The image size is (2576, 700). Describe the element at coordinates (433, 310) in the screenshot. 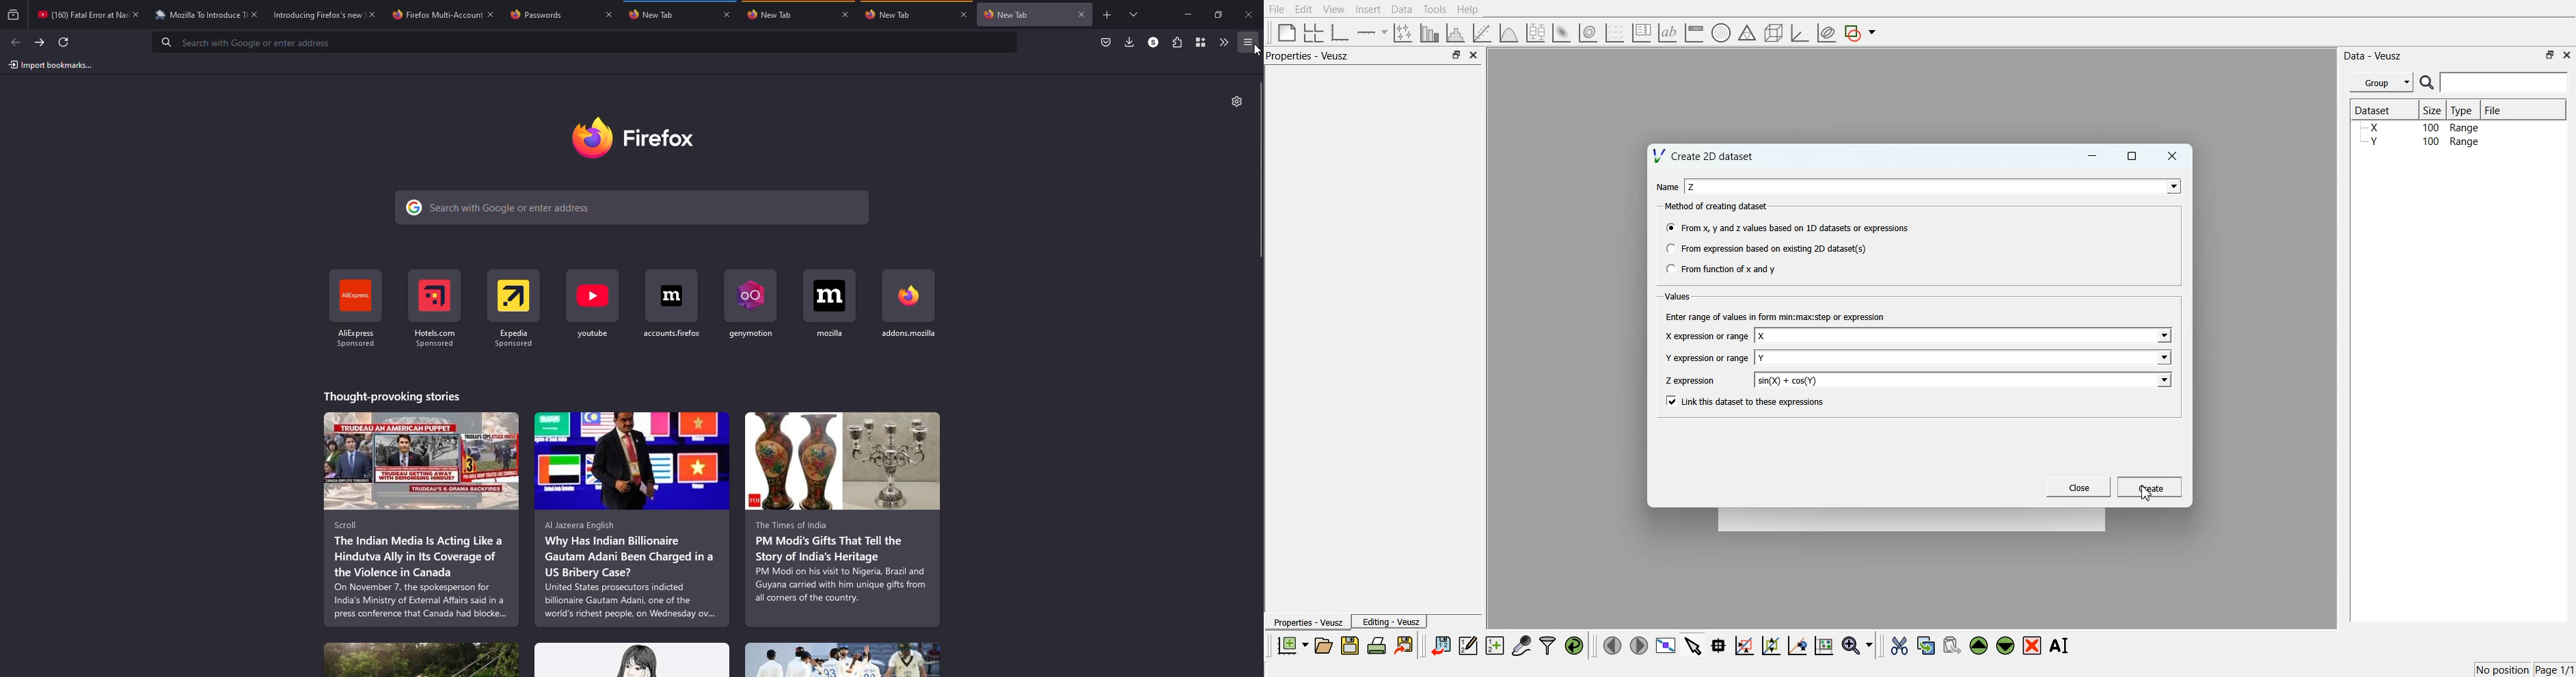

I see `shortcut` at that location.